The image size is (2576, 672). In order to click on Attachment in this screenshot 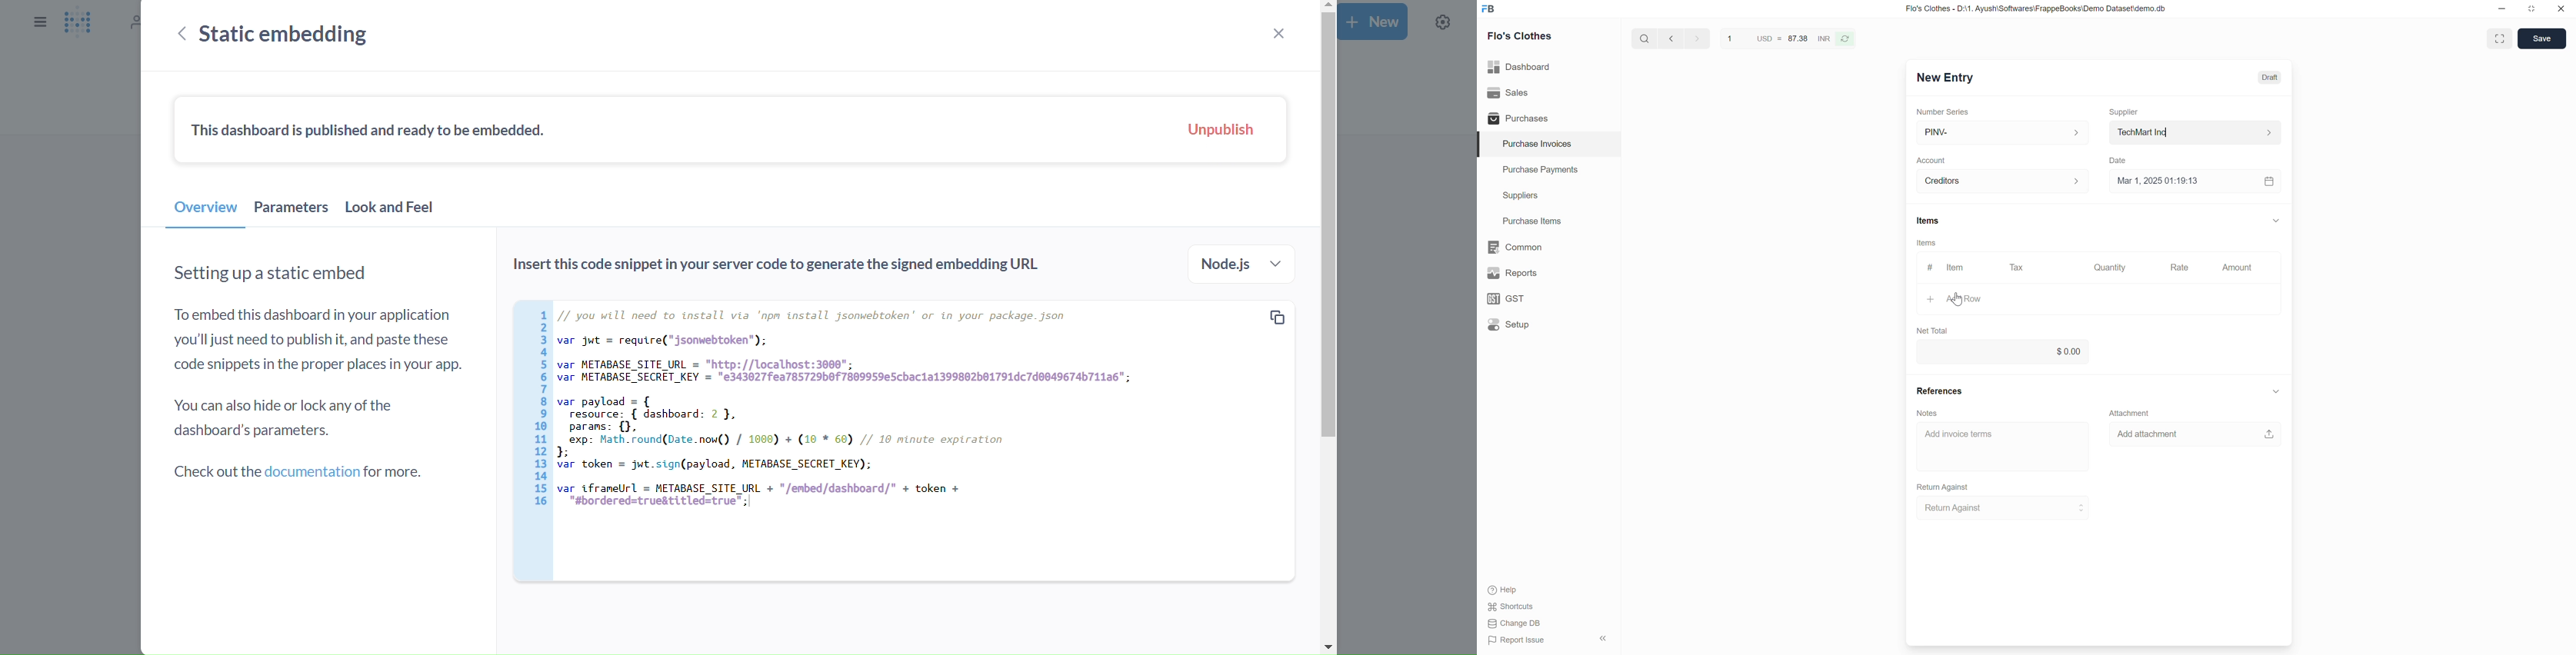, I will do `click(2127, 411)`.